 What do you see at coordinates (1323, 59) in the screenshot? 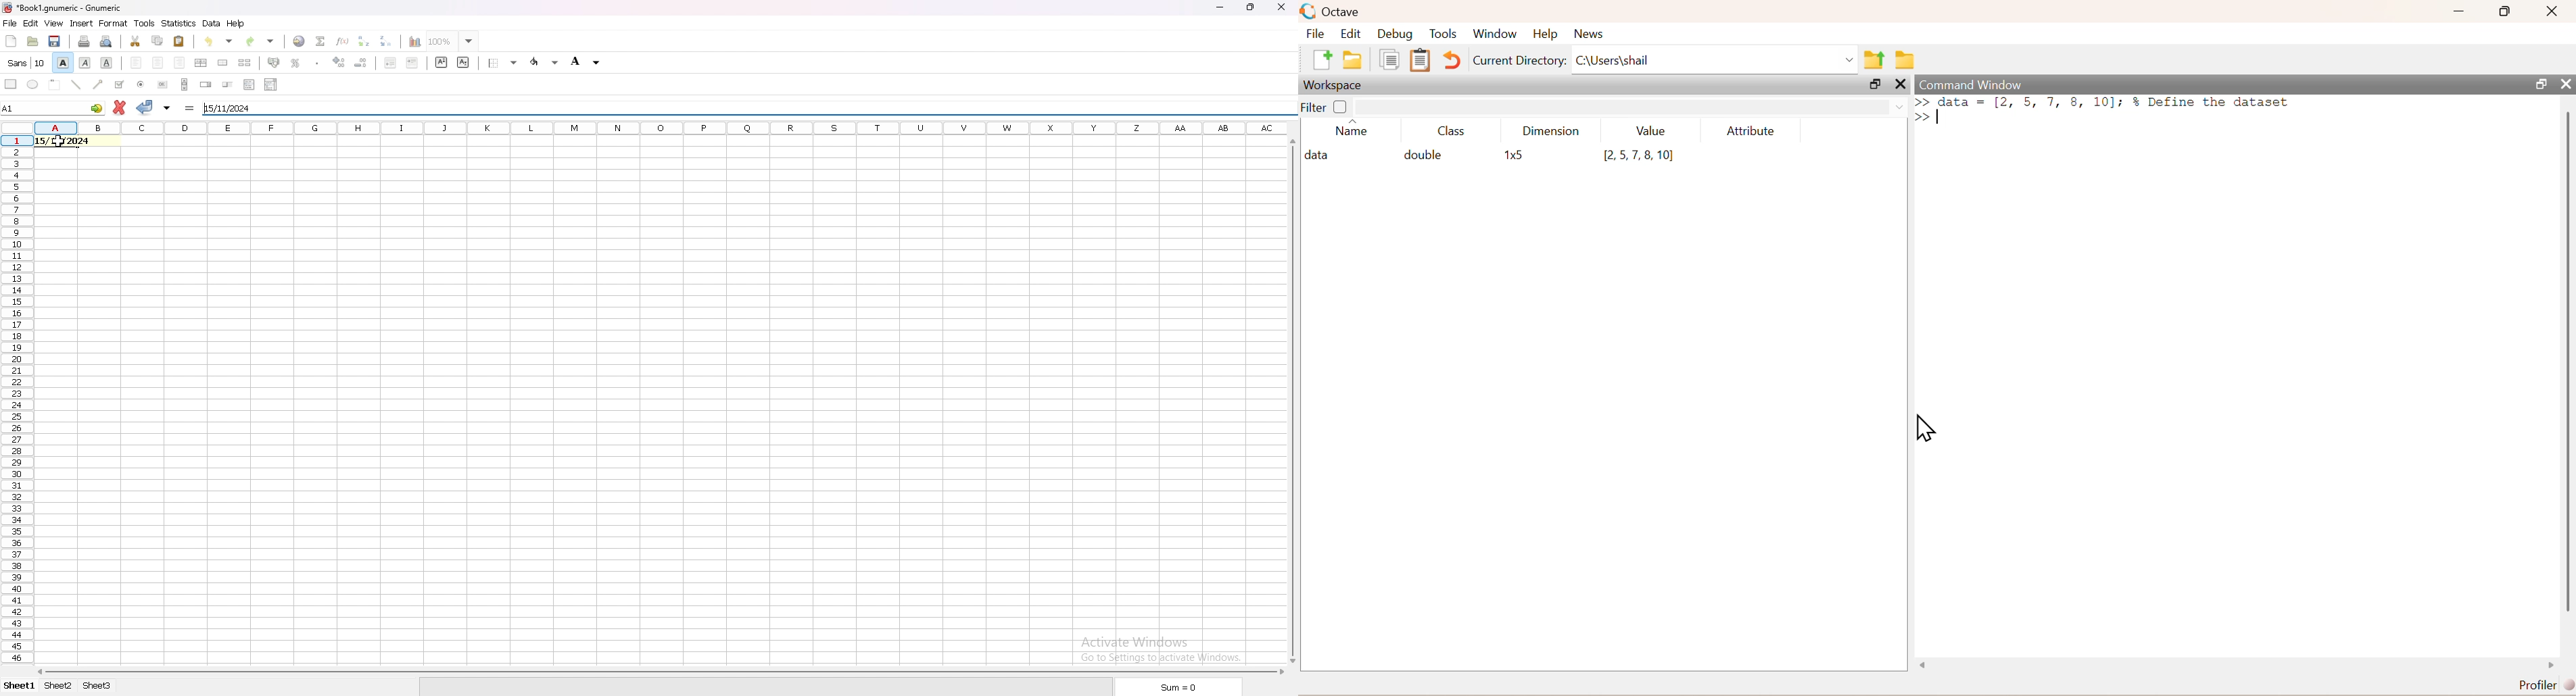
I see `add file` at bounding box center [1323, 59].